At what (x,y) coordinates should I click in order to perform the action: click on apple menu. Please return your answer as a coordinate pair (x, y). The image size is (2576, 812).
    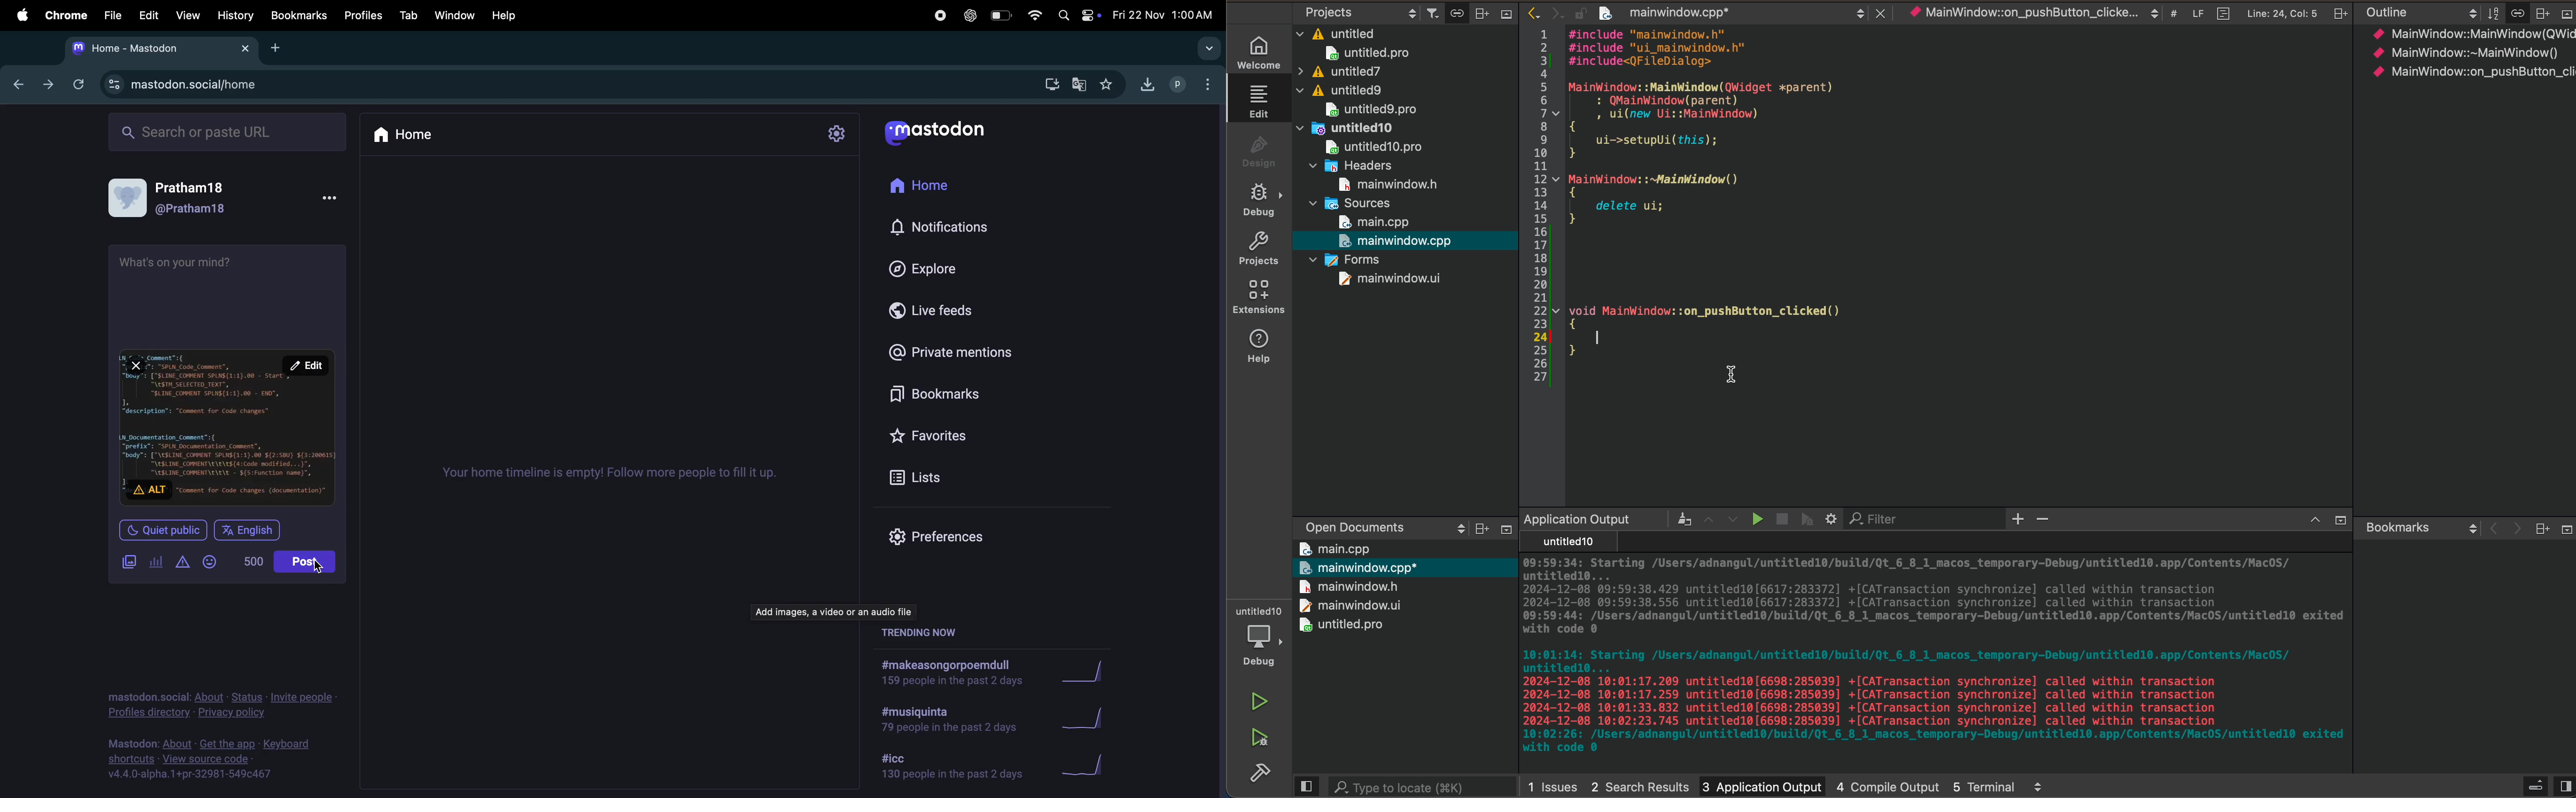
    Looking at the image, I should click on (21, 17).